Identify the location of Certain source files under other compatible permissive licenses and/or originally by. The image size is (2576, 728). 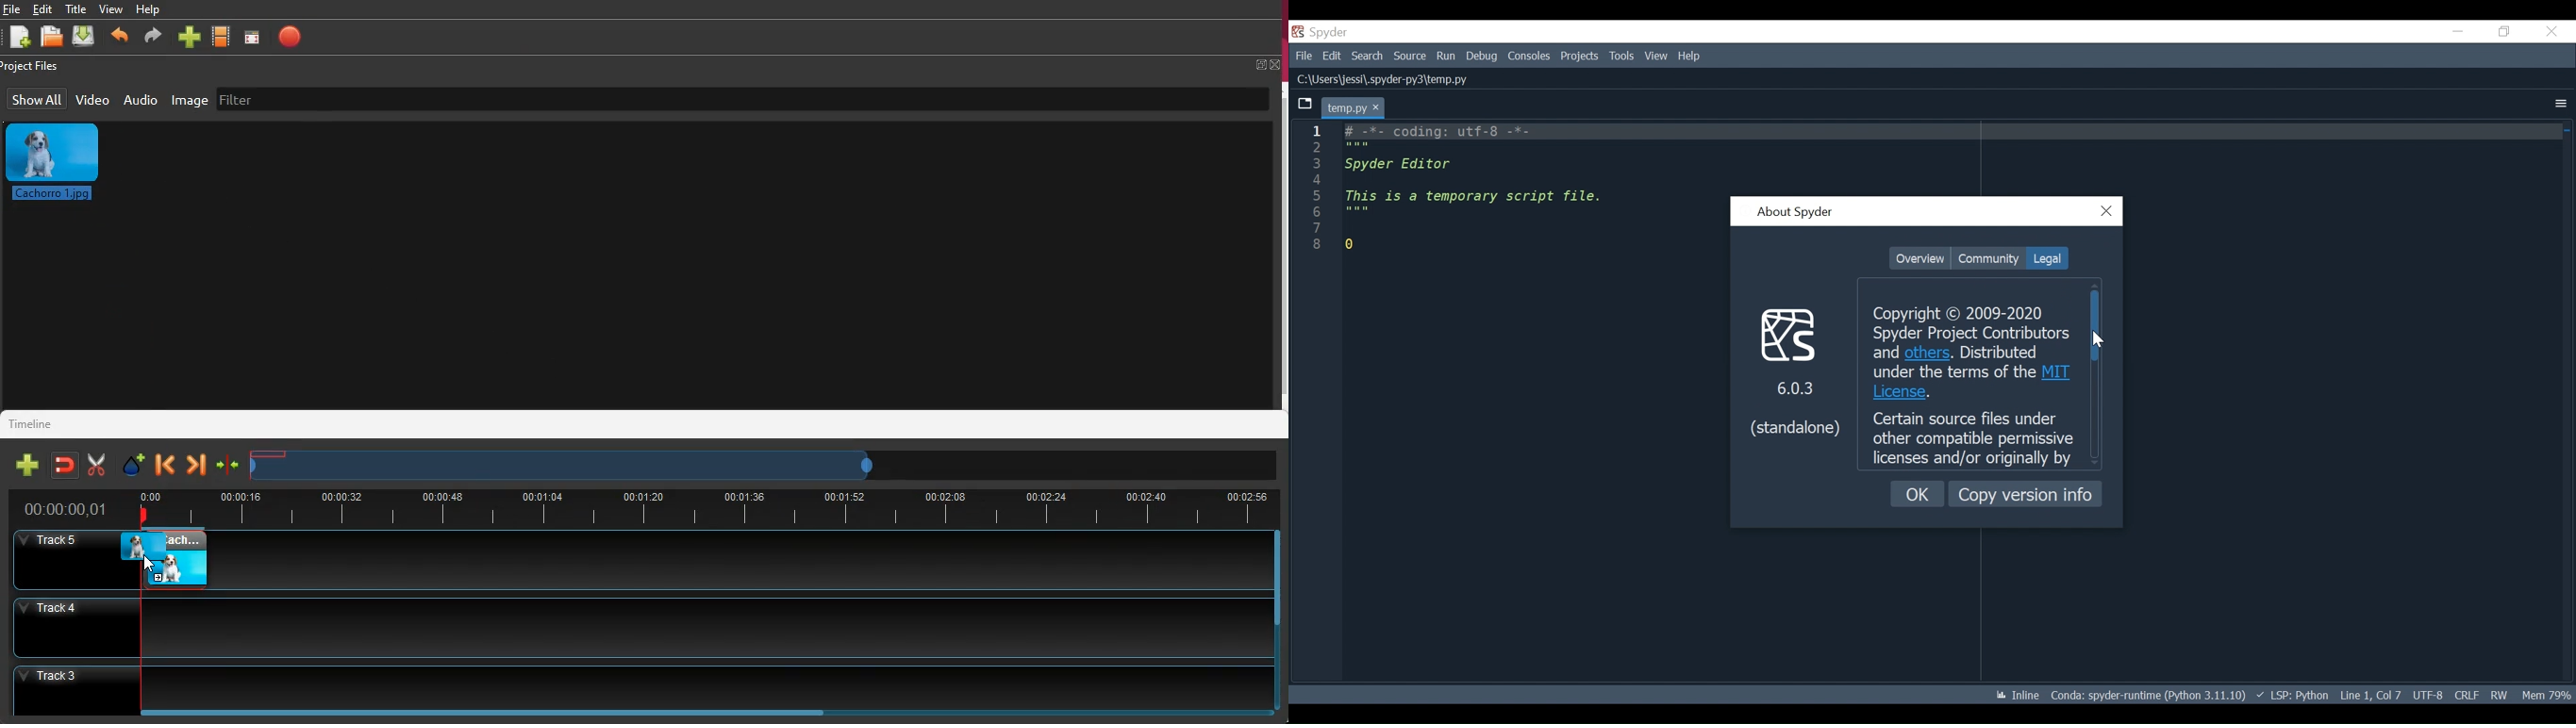
(1974, 438).